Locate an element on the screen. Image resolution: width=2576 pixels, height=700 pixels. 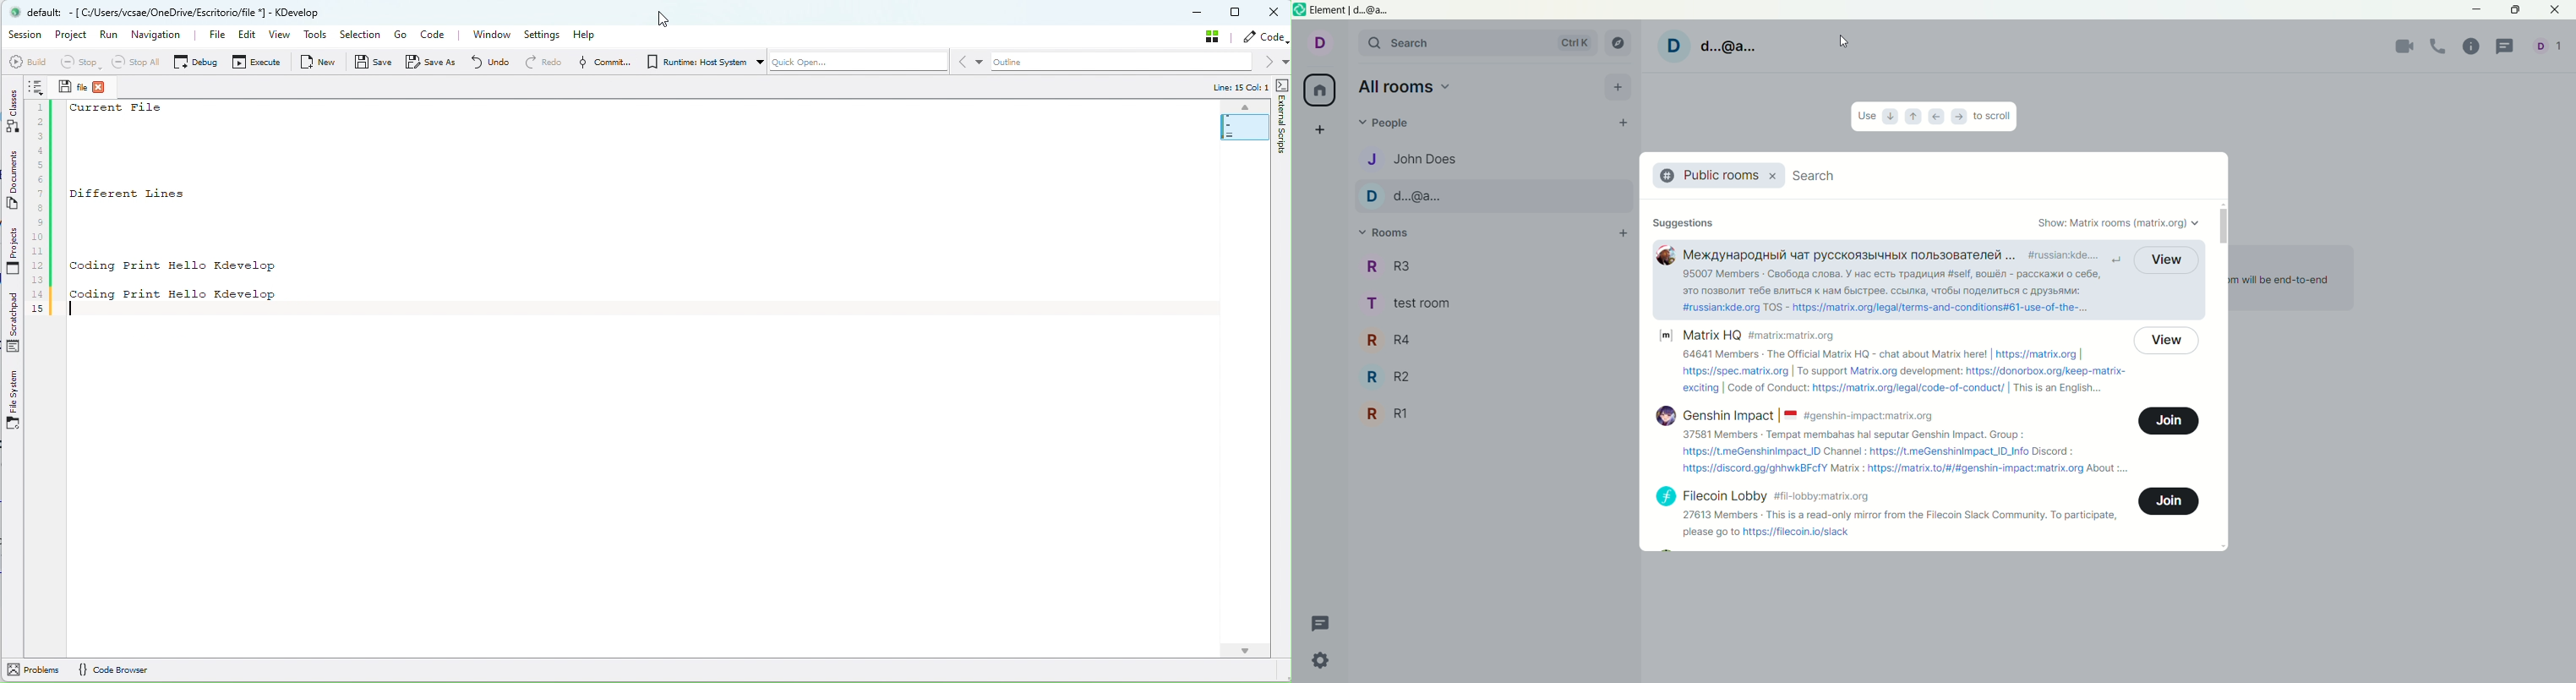
#russian:kde.... is located at coordinates (2065, 255).